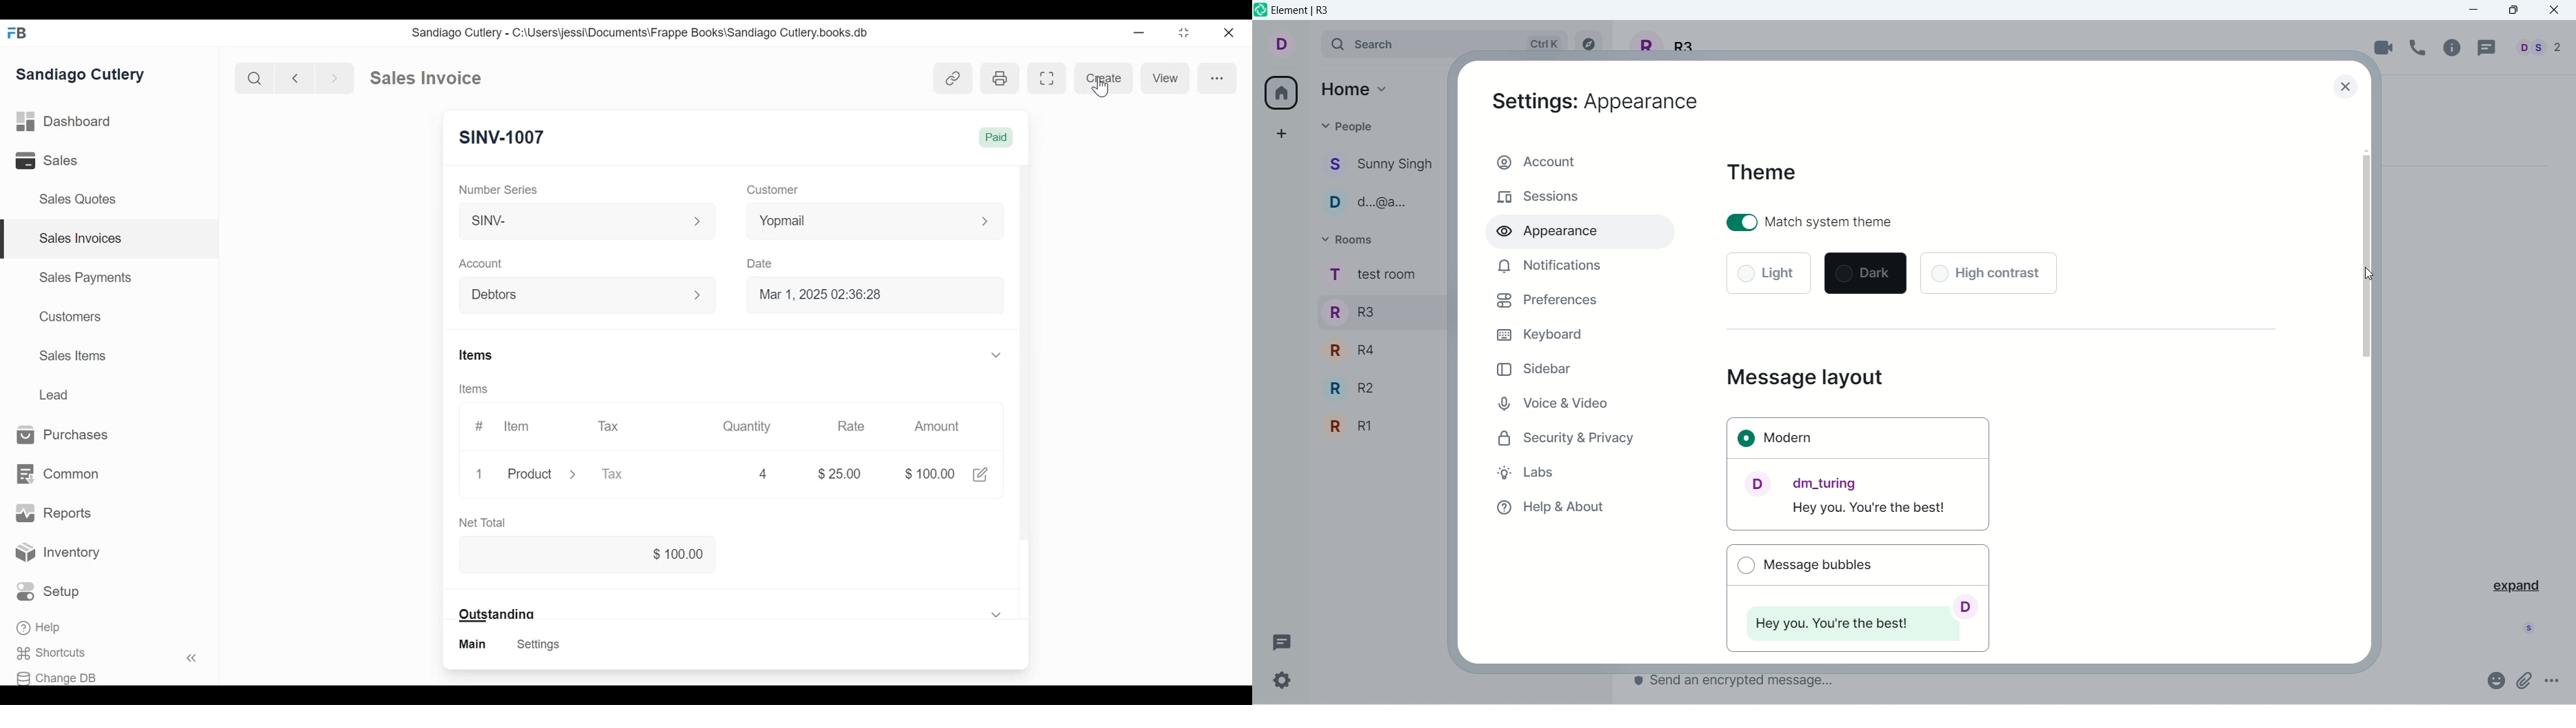 The image size is (2576, 728). I want to click on close, so click(2556, 11).